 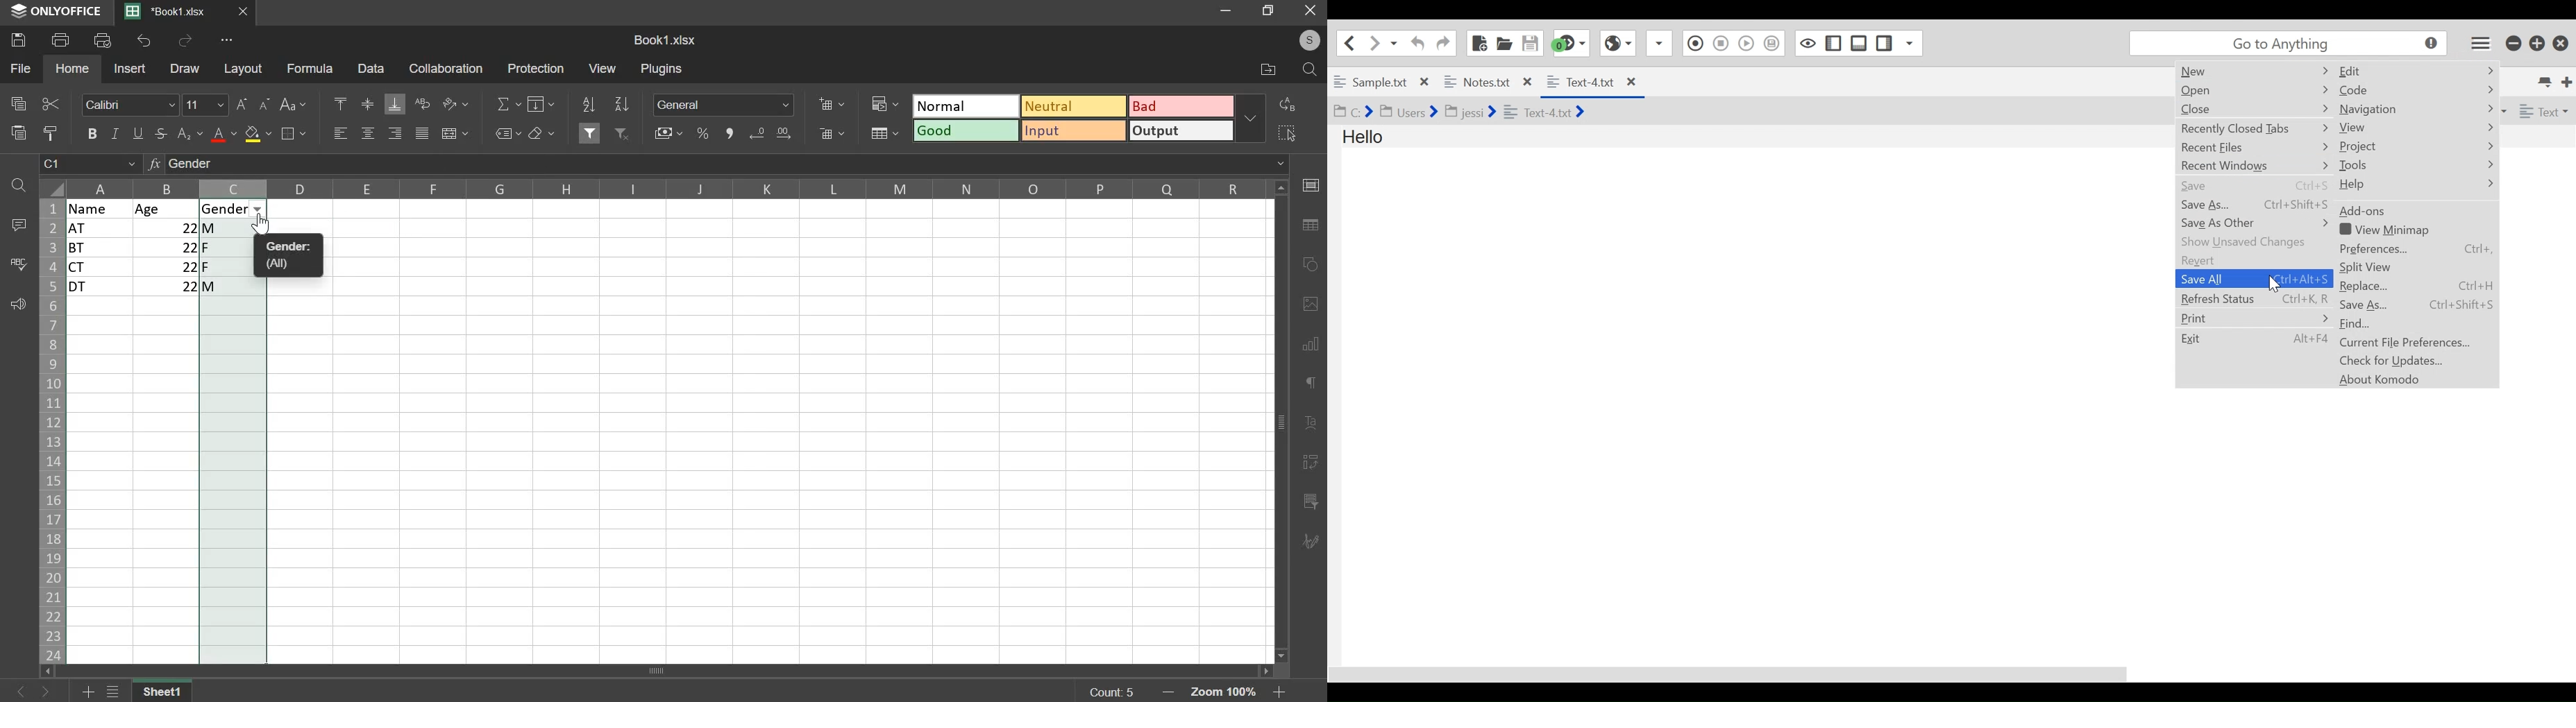 What do you see at coordinates (1290, 130) in the screenshot?
I see `select all` at bounding box center [1290, 130].